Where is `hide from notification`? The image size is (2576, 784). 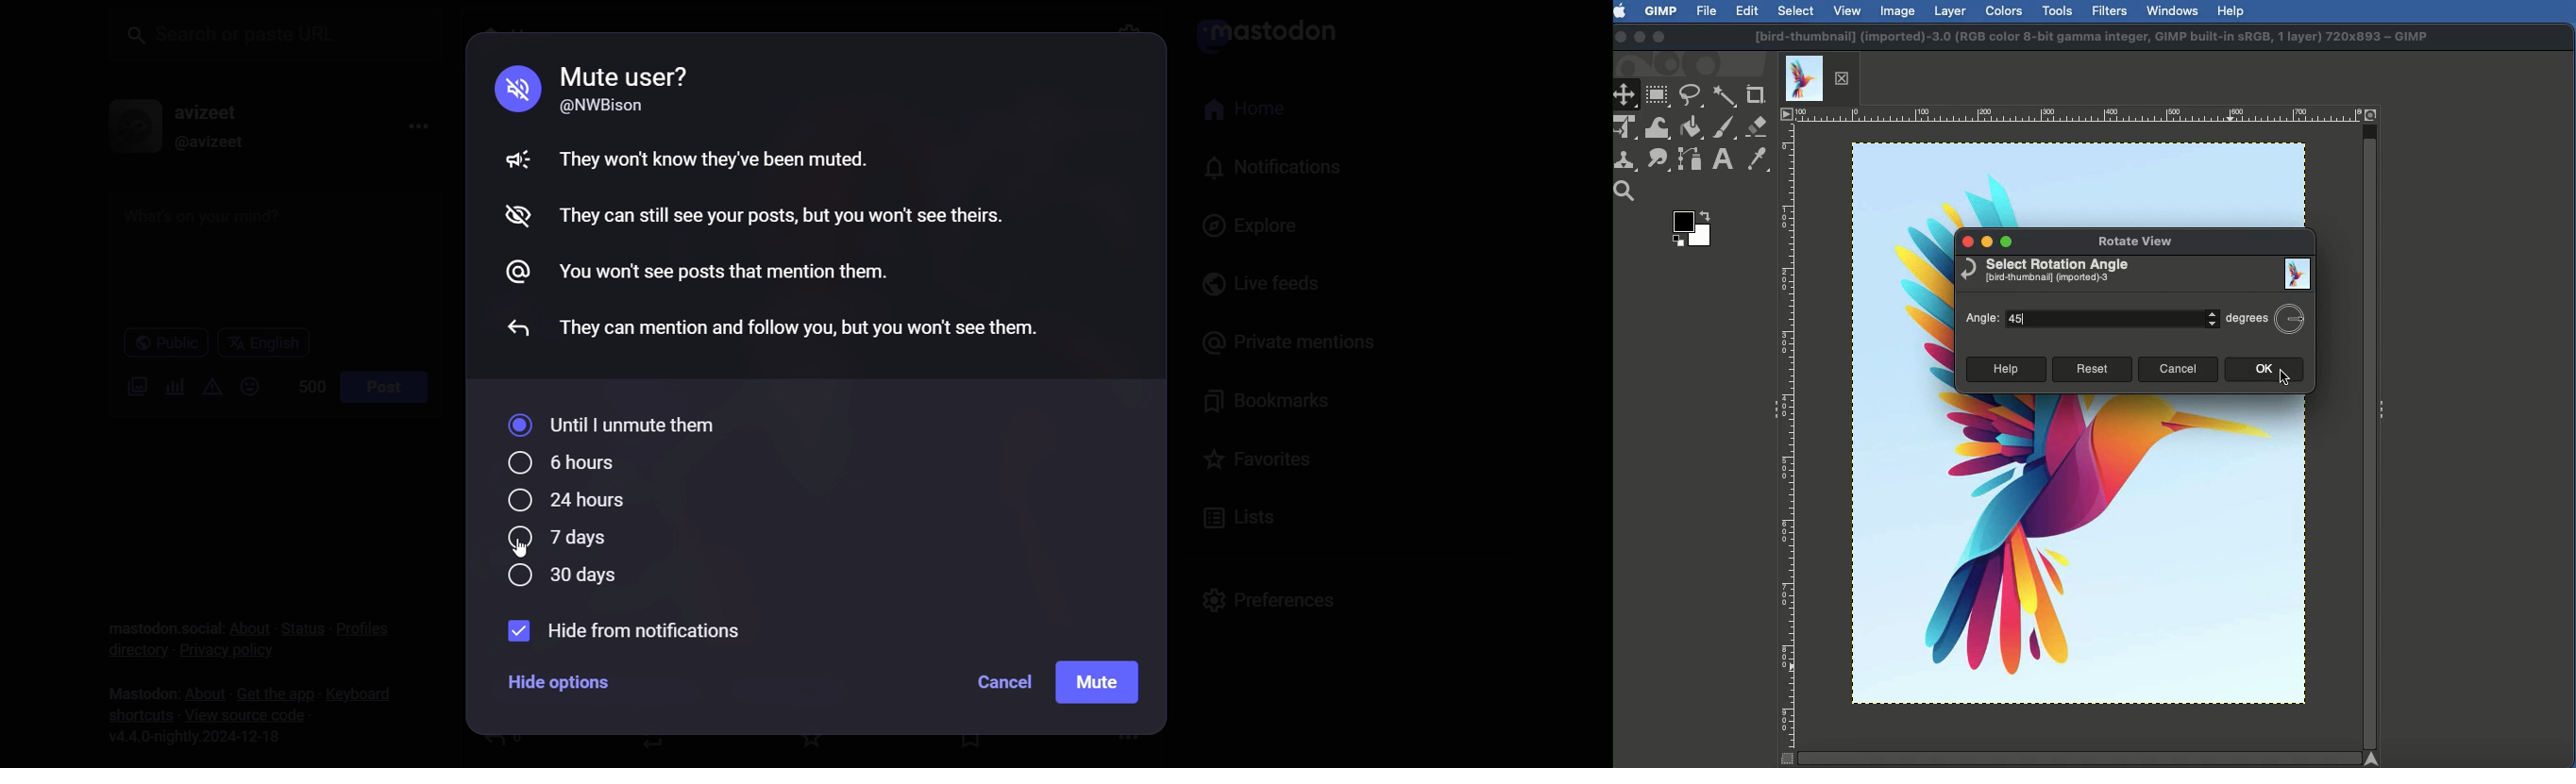 hide from notification is located at coordinates (630, 635).